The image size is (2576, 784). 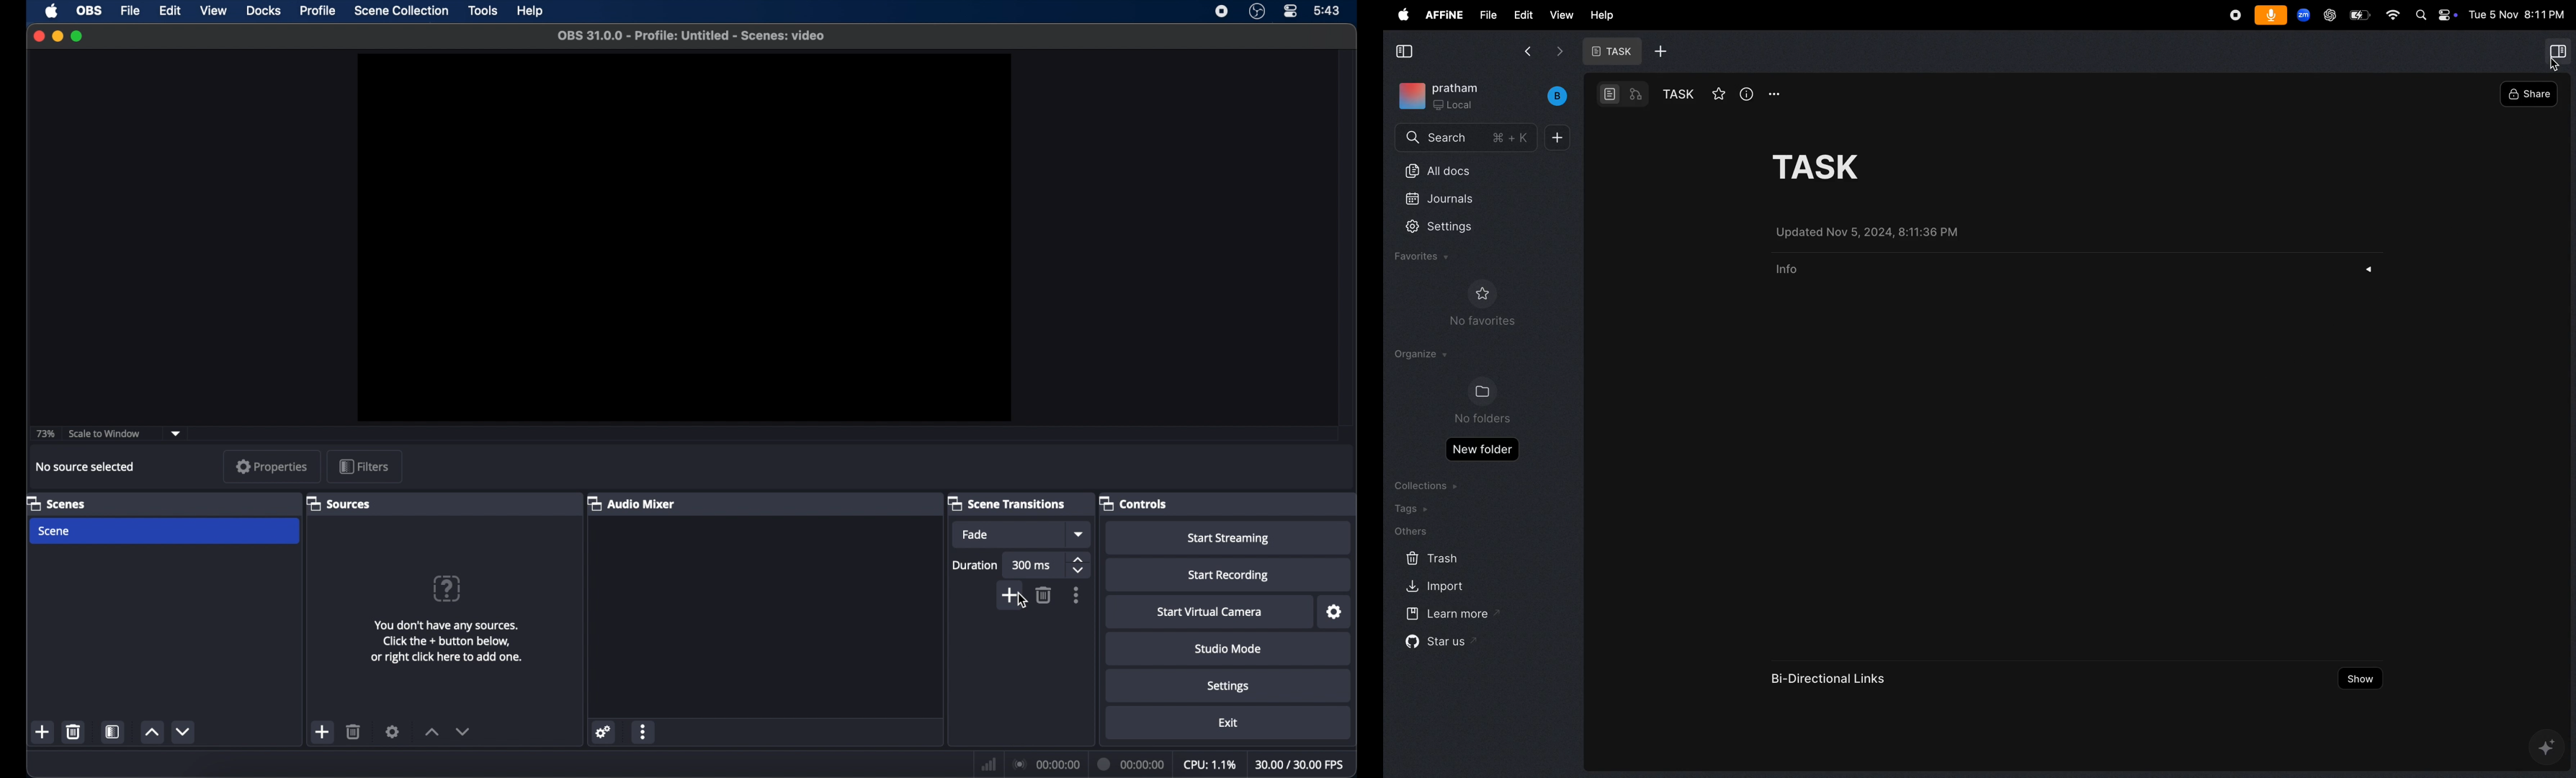 I want to click on scene, so click(x=55, y=532).